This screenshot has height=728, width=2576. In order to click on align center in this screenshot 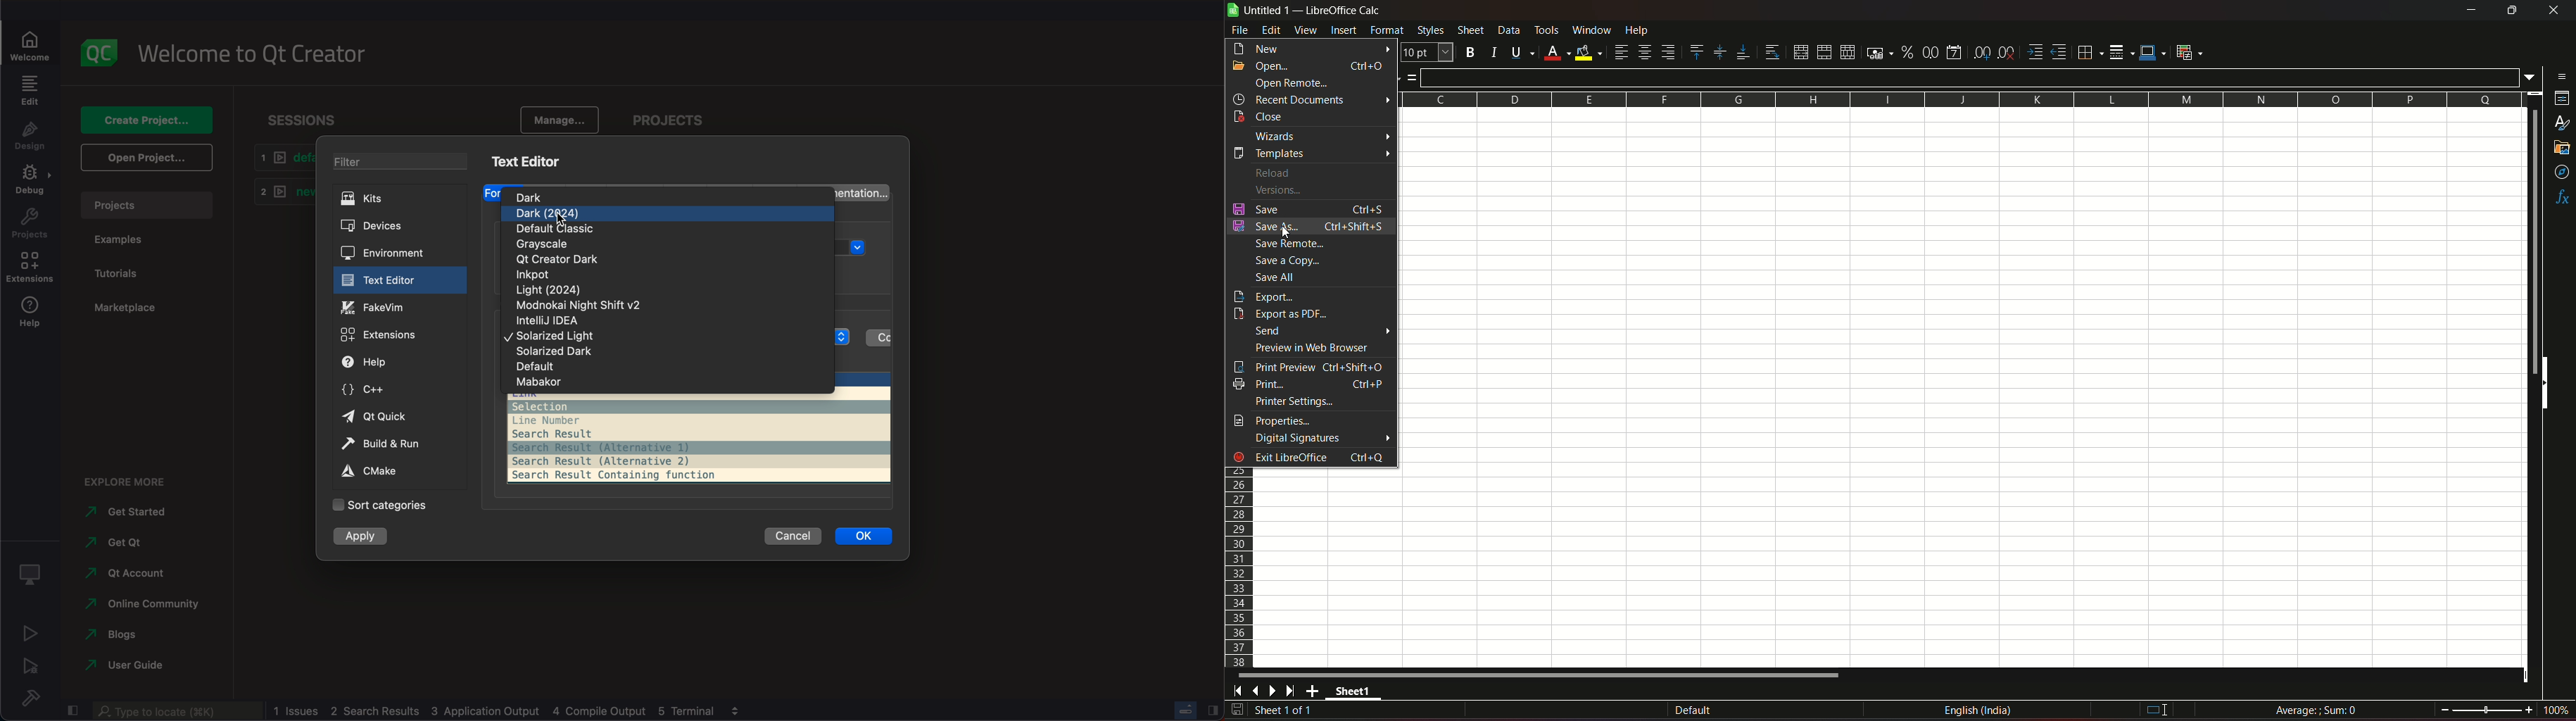, I will do `click(1644, 53)`.